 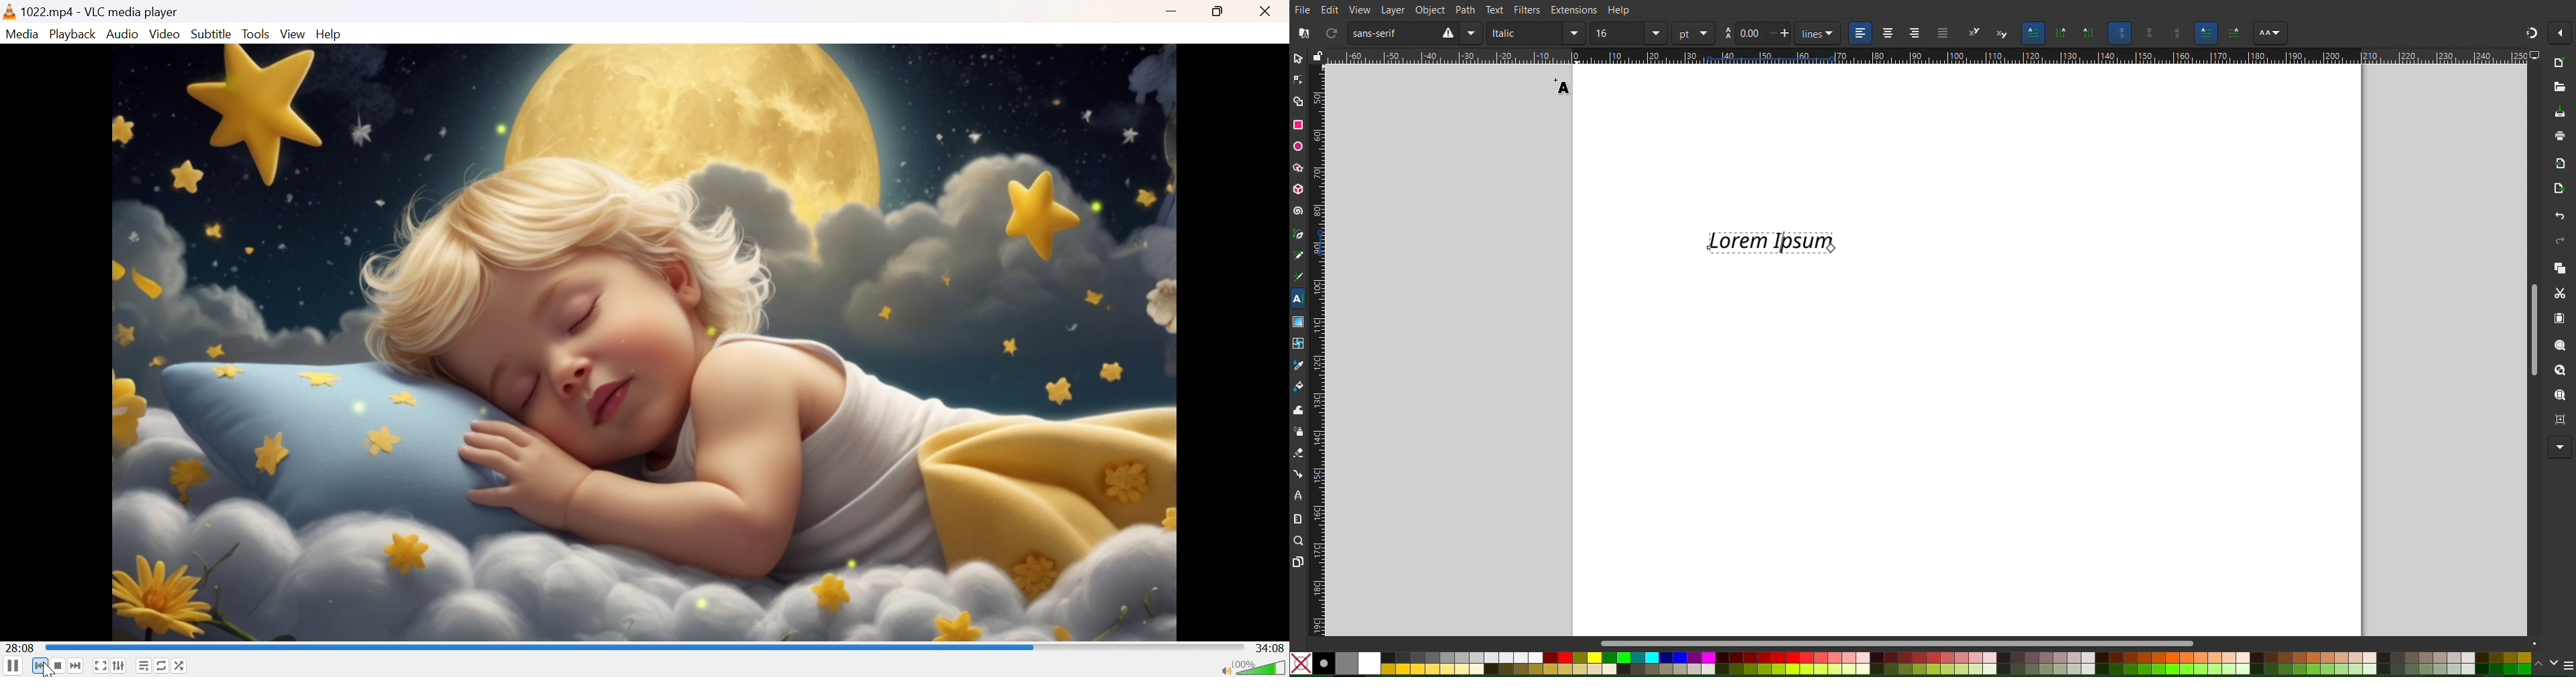 I want to click on Vertical Text, Left to Right  , so click(x=2088, y=34).